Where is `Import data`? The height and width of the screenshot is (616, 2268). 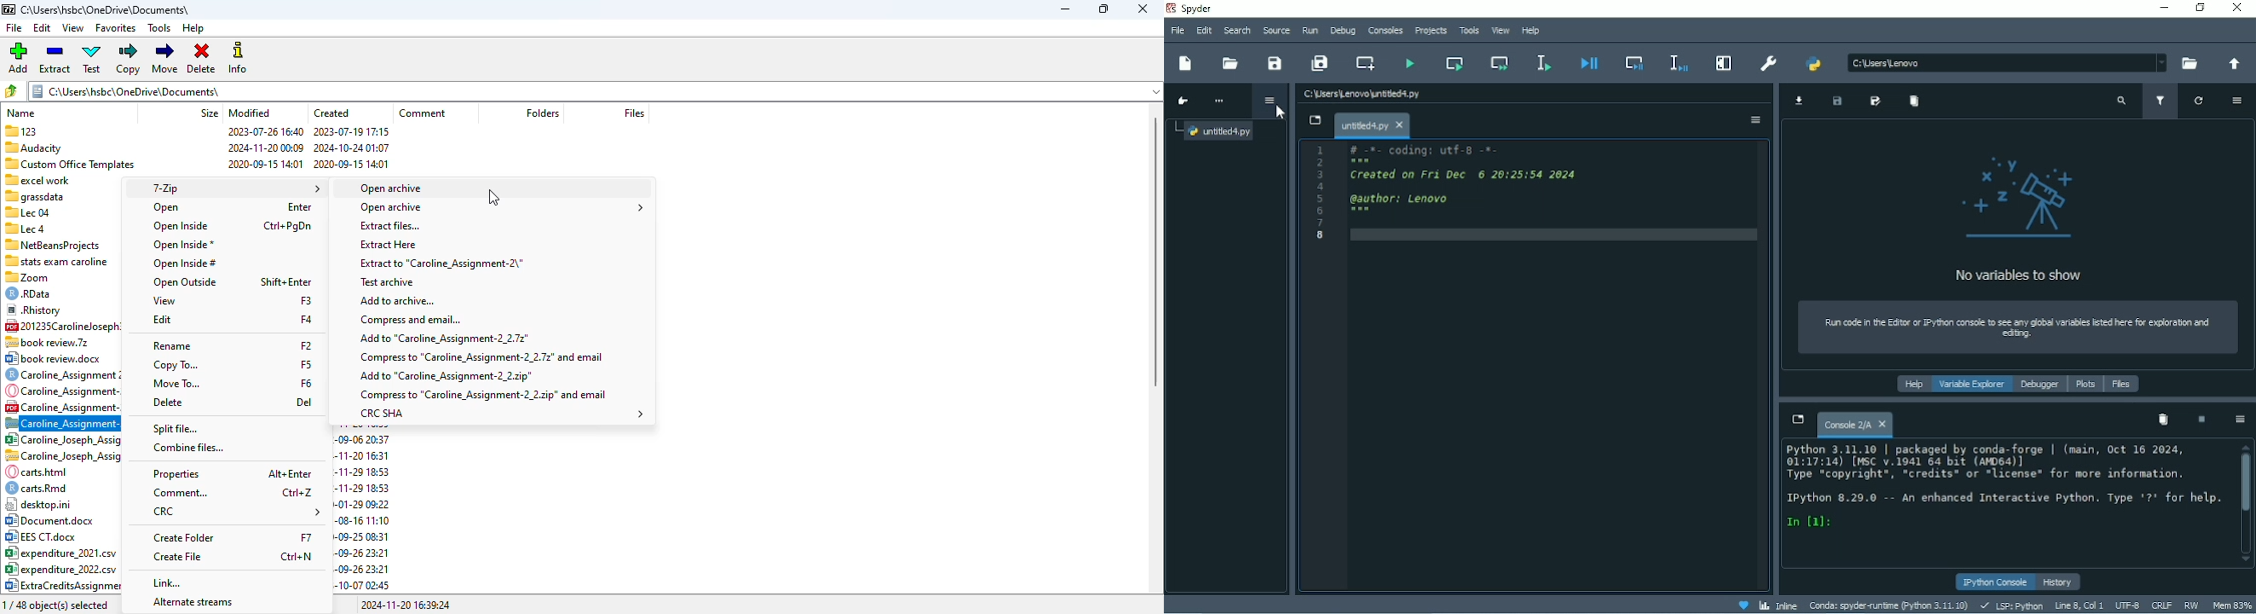 Import data is located at coordinates (1799, 103).